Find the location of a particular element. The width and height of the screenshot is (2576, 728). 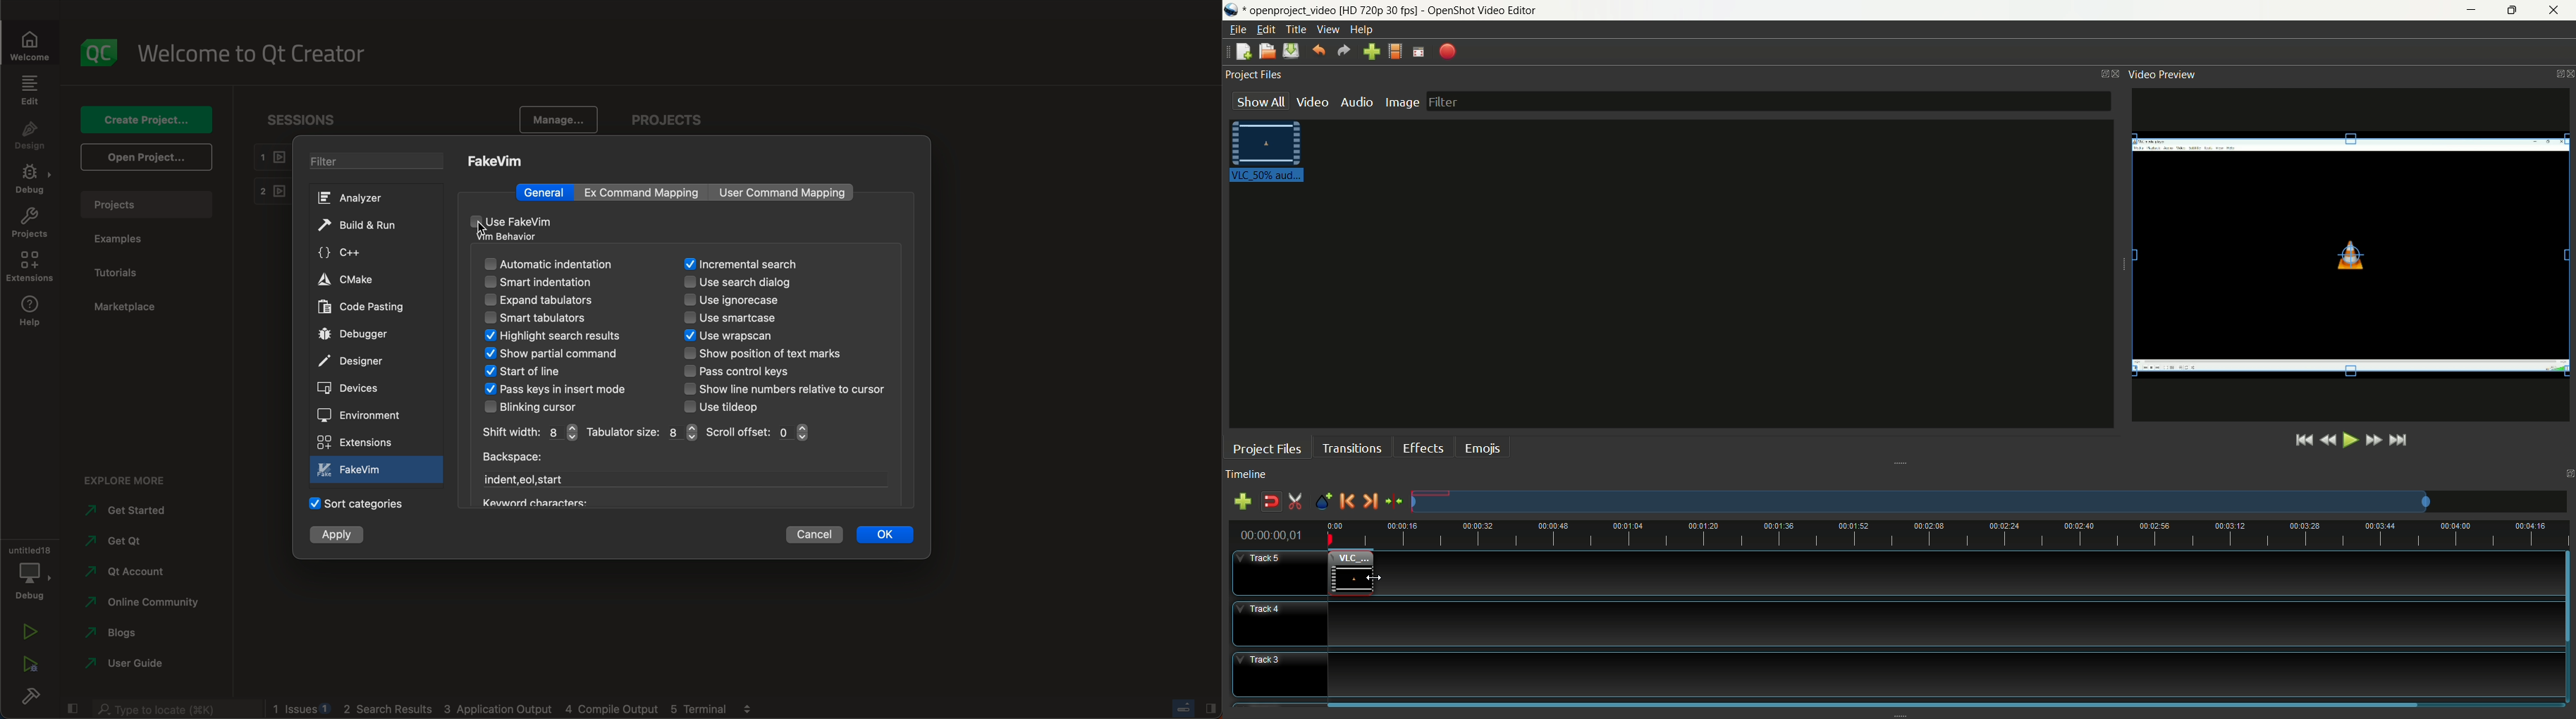

general is located at coordinates (547, 192).